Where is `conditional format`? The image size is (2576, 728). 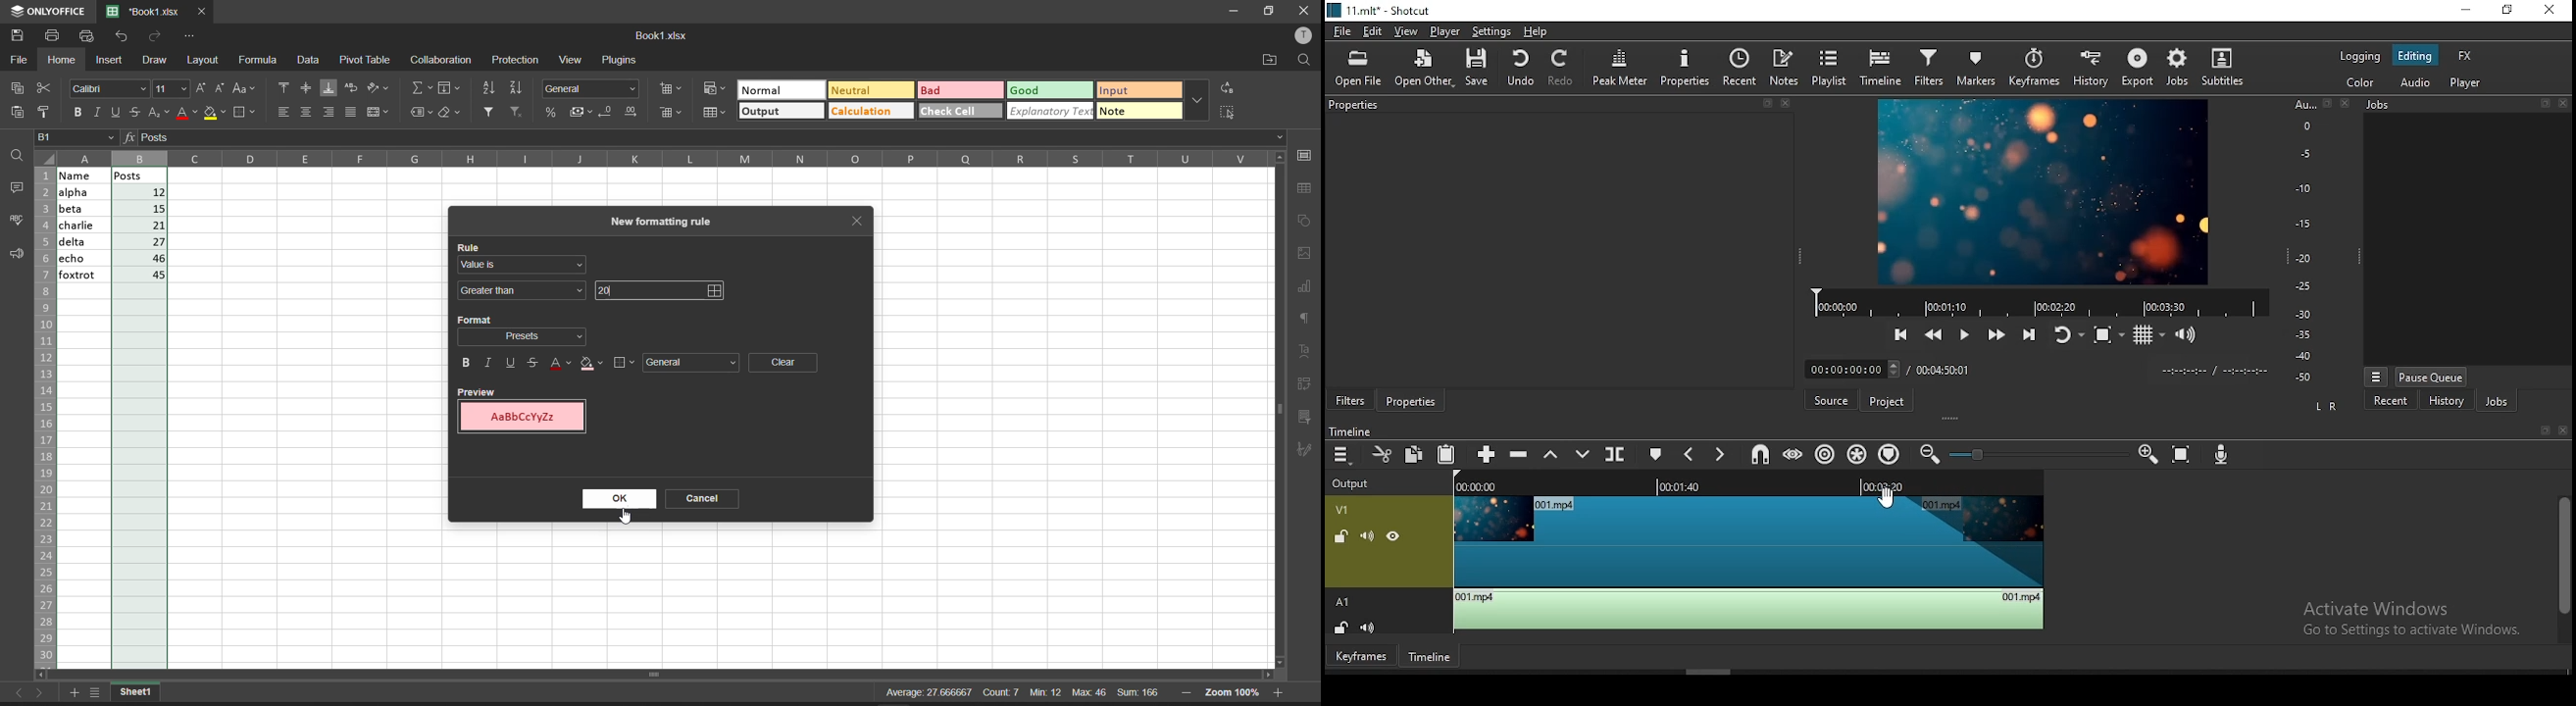 conditional format is located at coordinates (718, 89).